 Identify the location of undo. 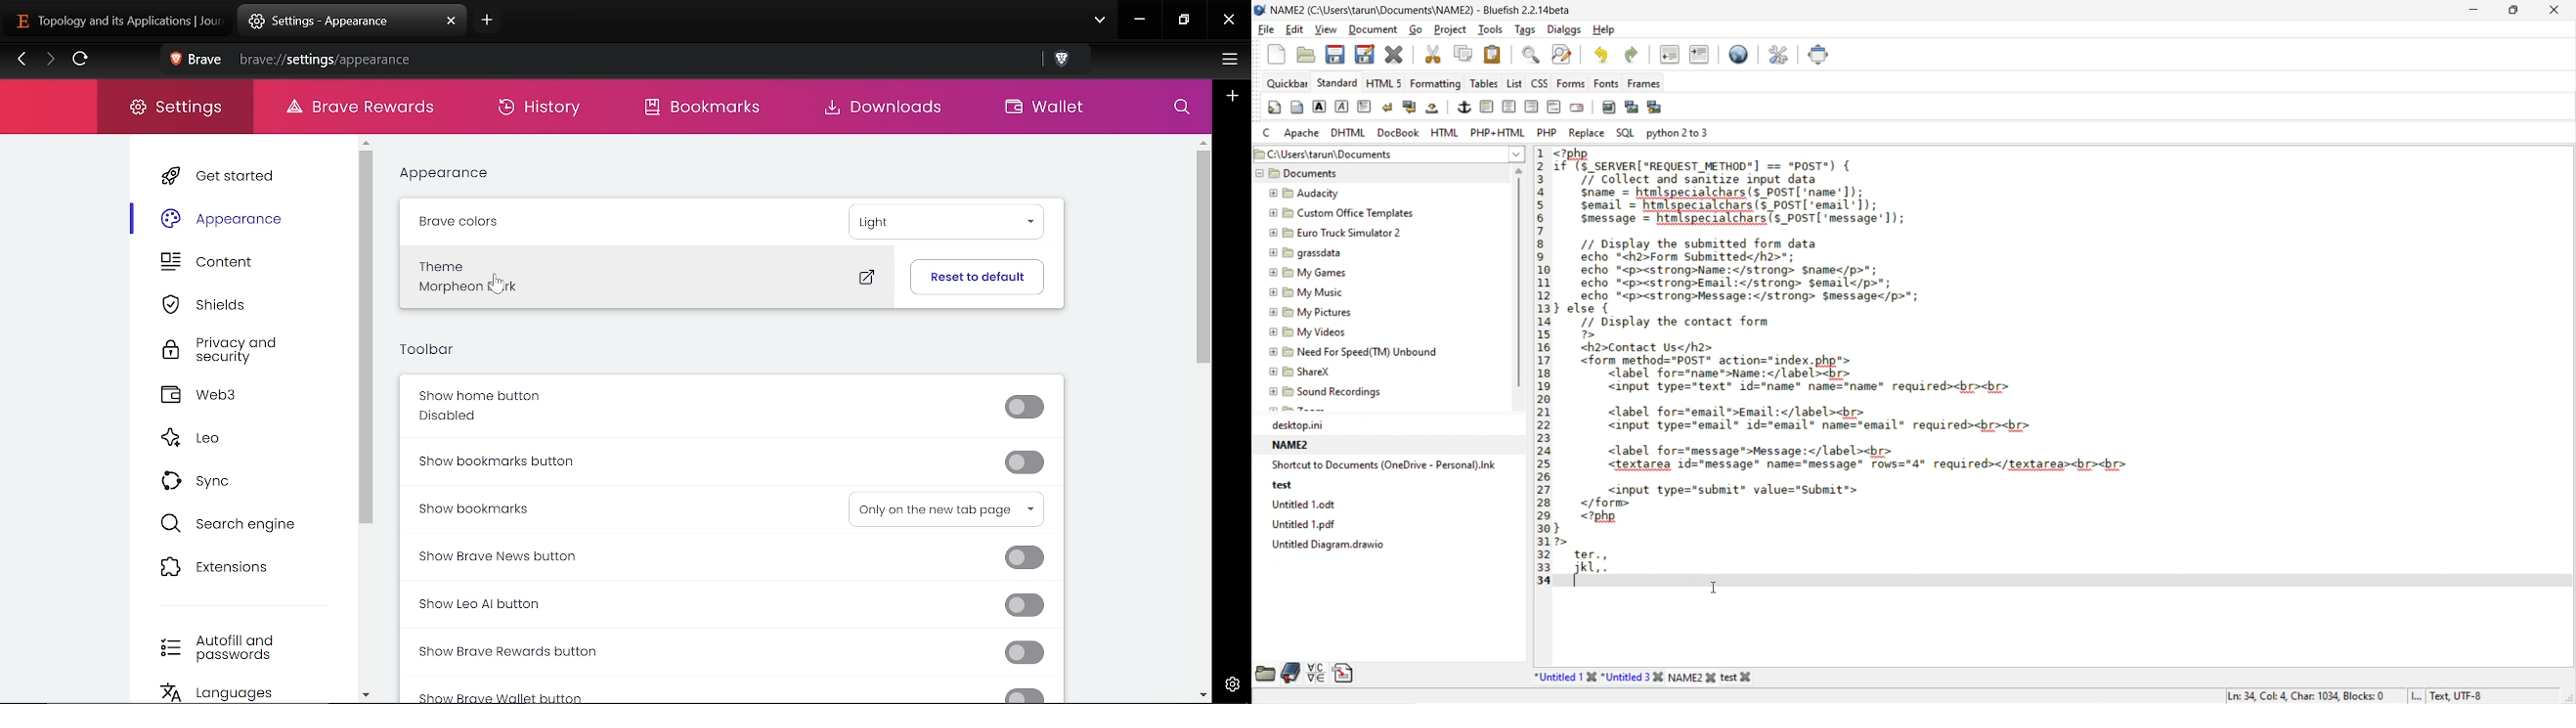
(1598, 56).